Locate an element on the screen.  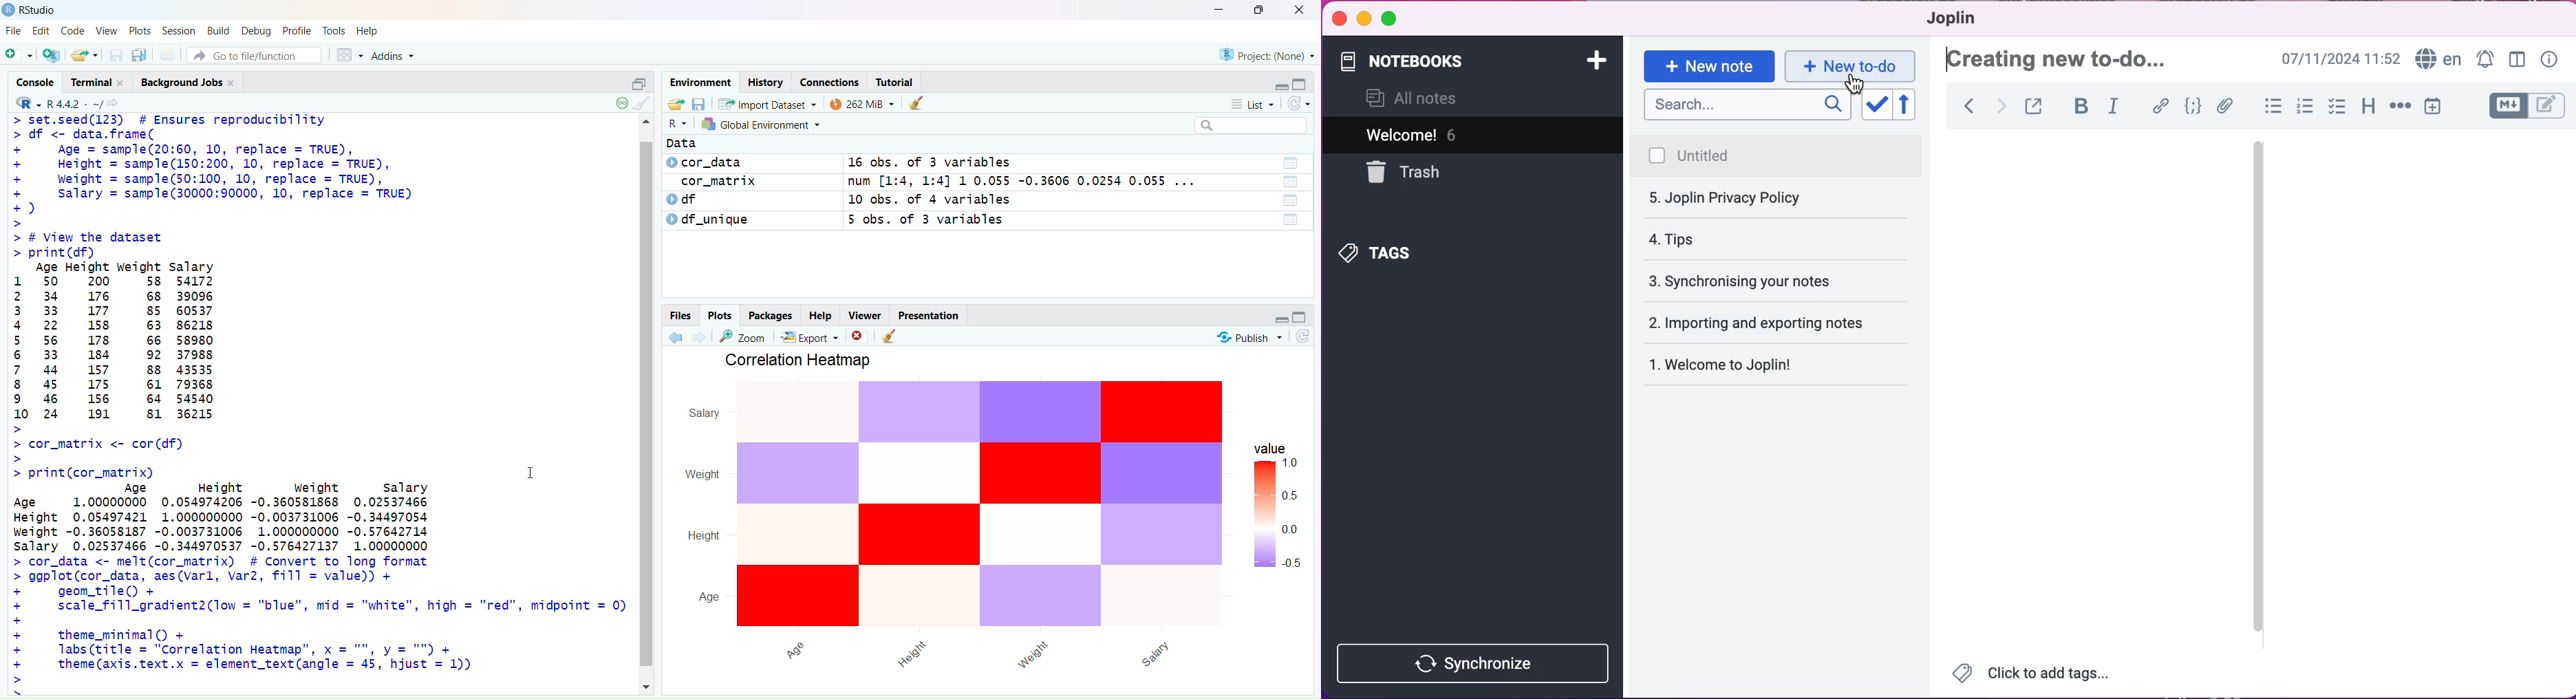
Tutorial is located at coordinates (897, 81).